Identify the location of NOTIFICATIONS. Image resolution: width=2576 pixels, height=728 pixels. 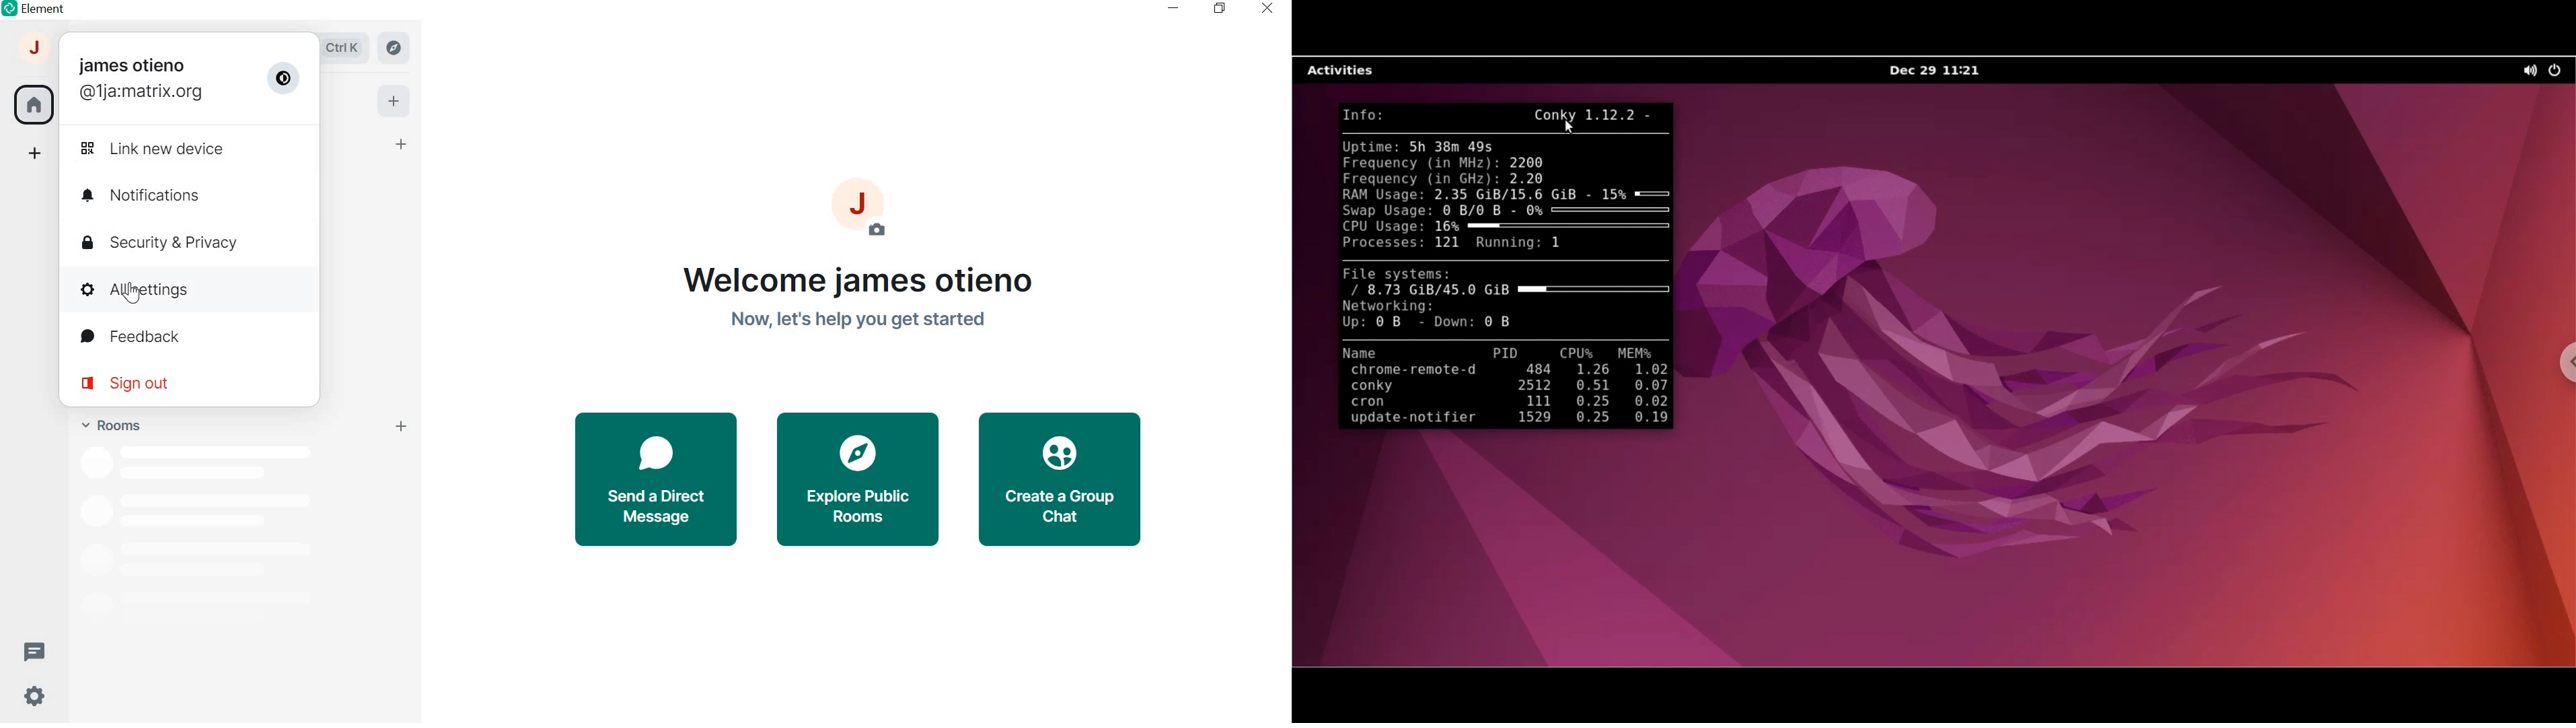
(191, 195).